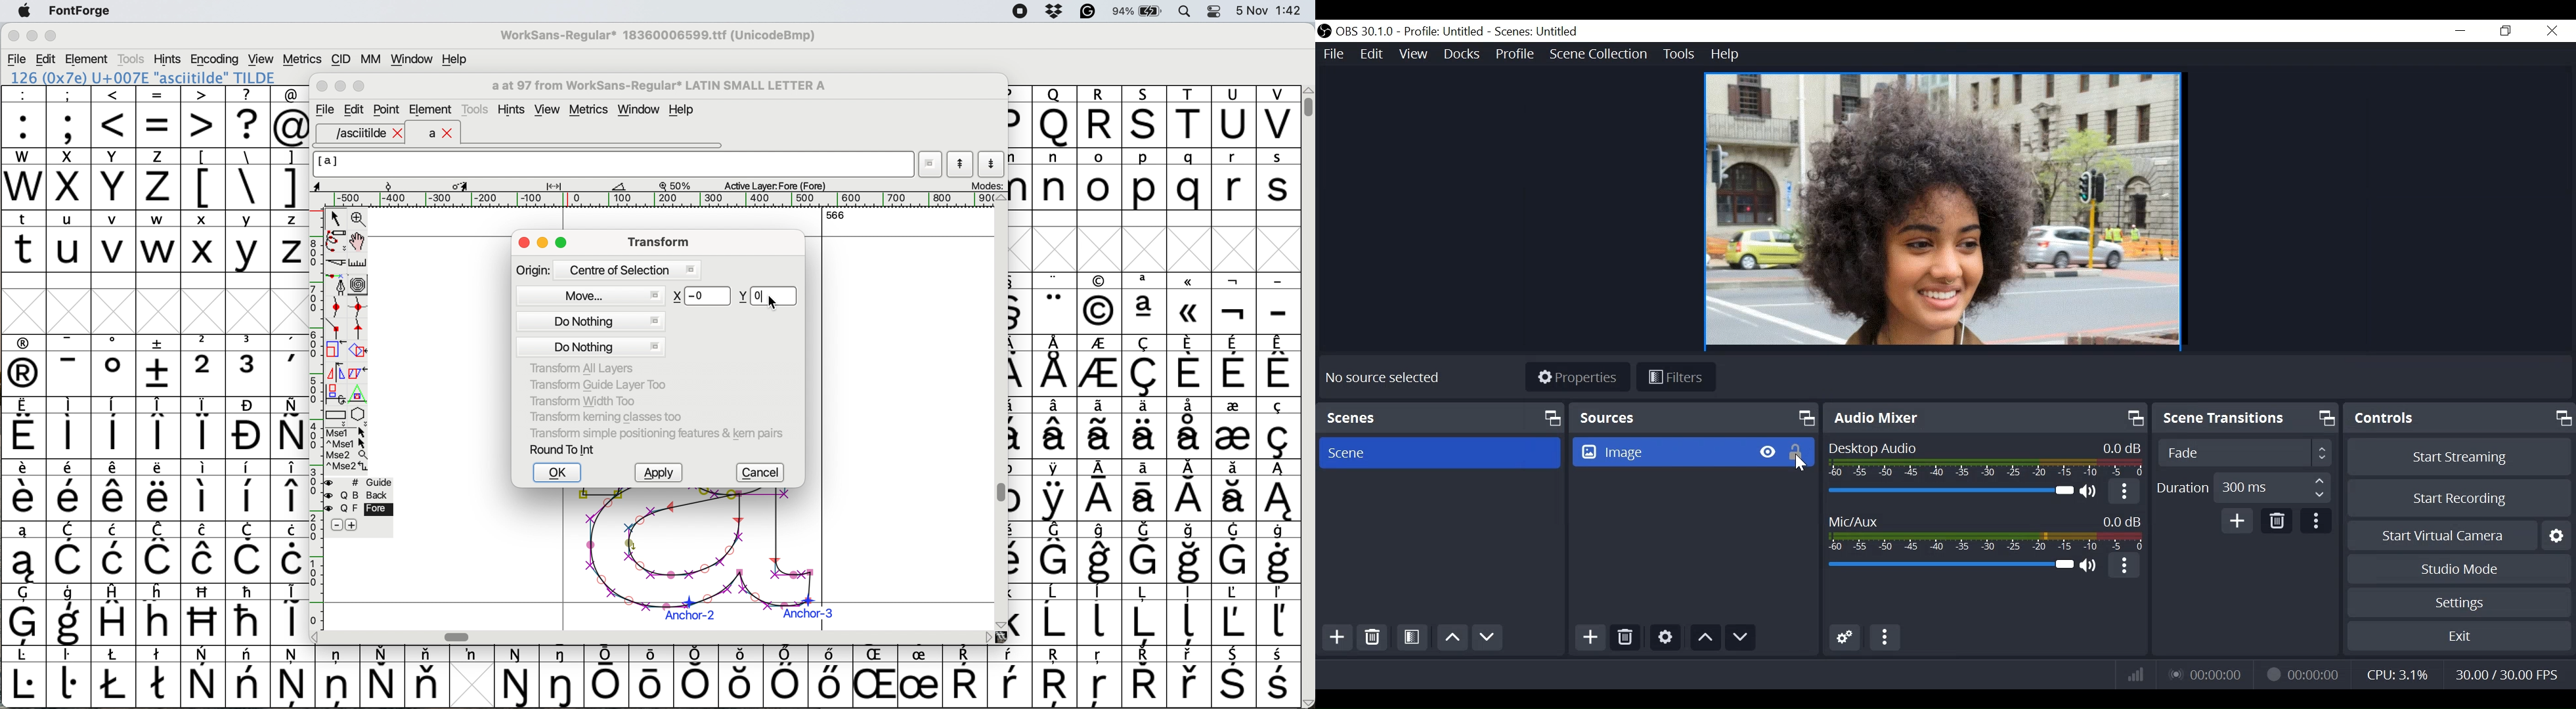  I want to click on No source Selected, so click(1380, 378).